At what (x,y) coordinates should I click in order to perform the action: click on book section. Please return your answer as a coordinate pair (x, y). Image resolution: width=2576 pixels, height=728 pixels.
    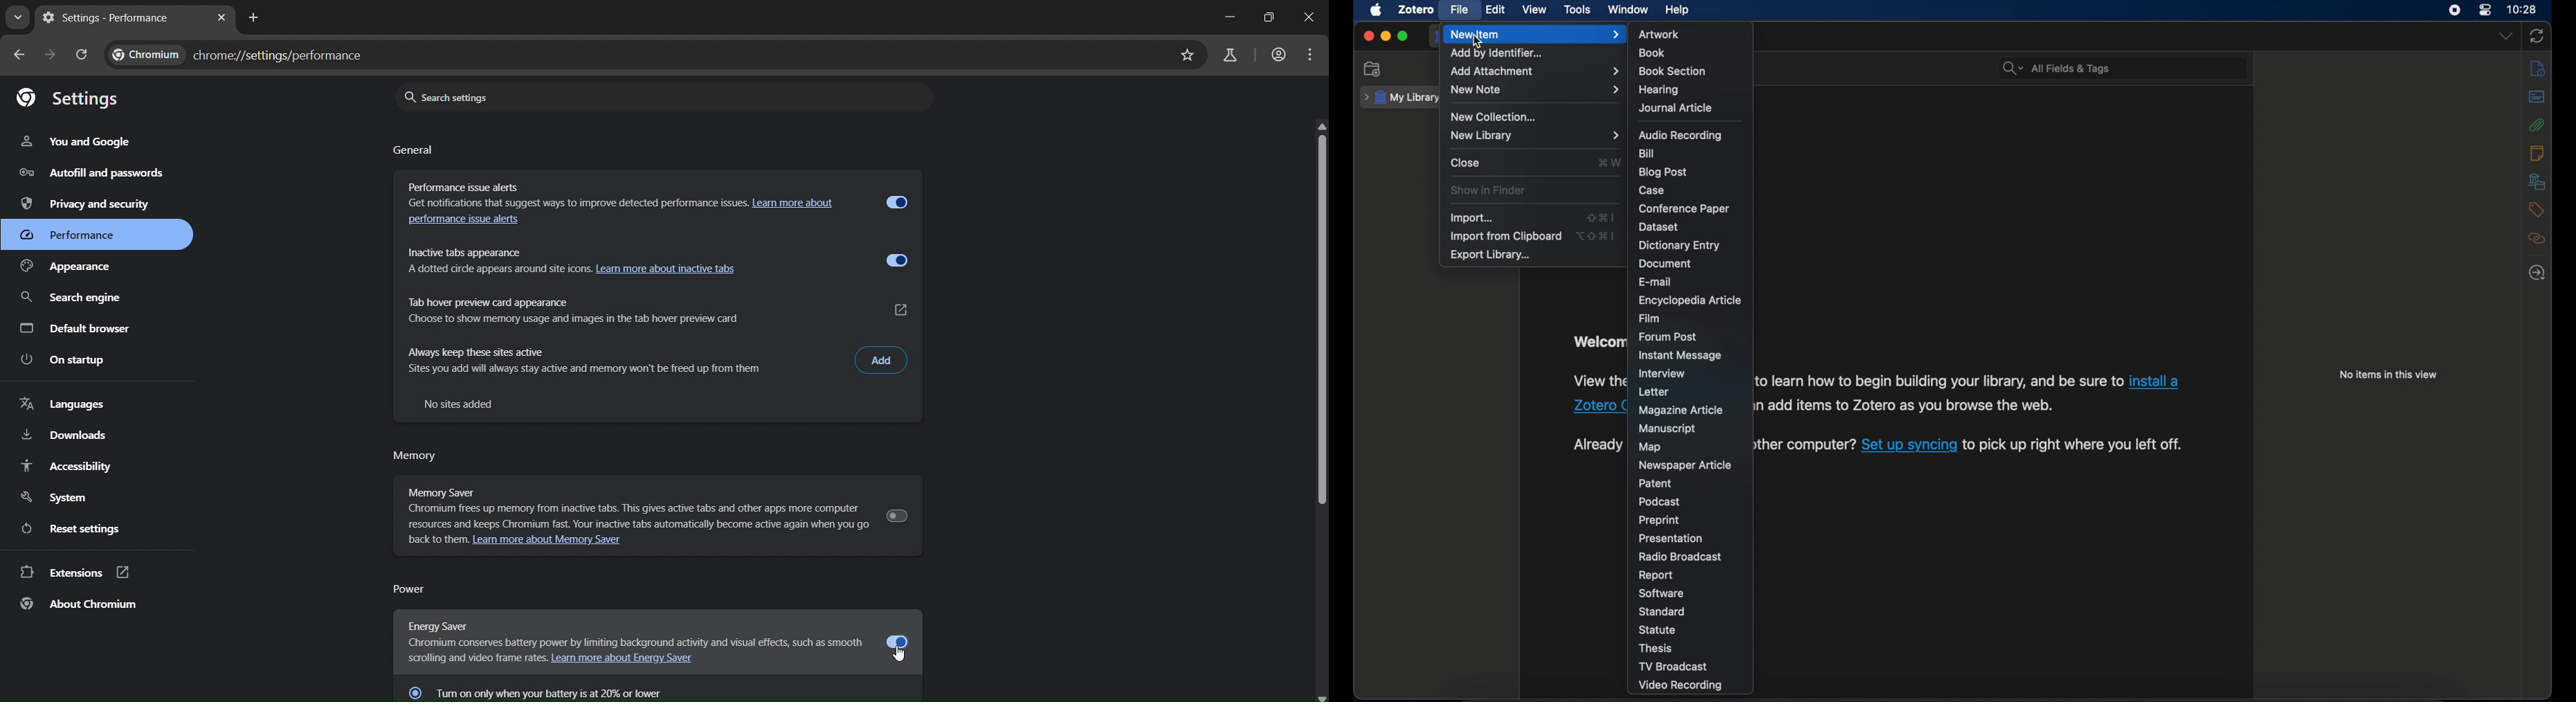
    Looking at the image, I should click on (1673, 72).